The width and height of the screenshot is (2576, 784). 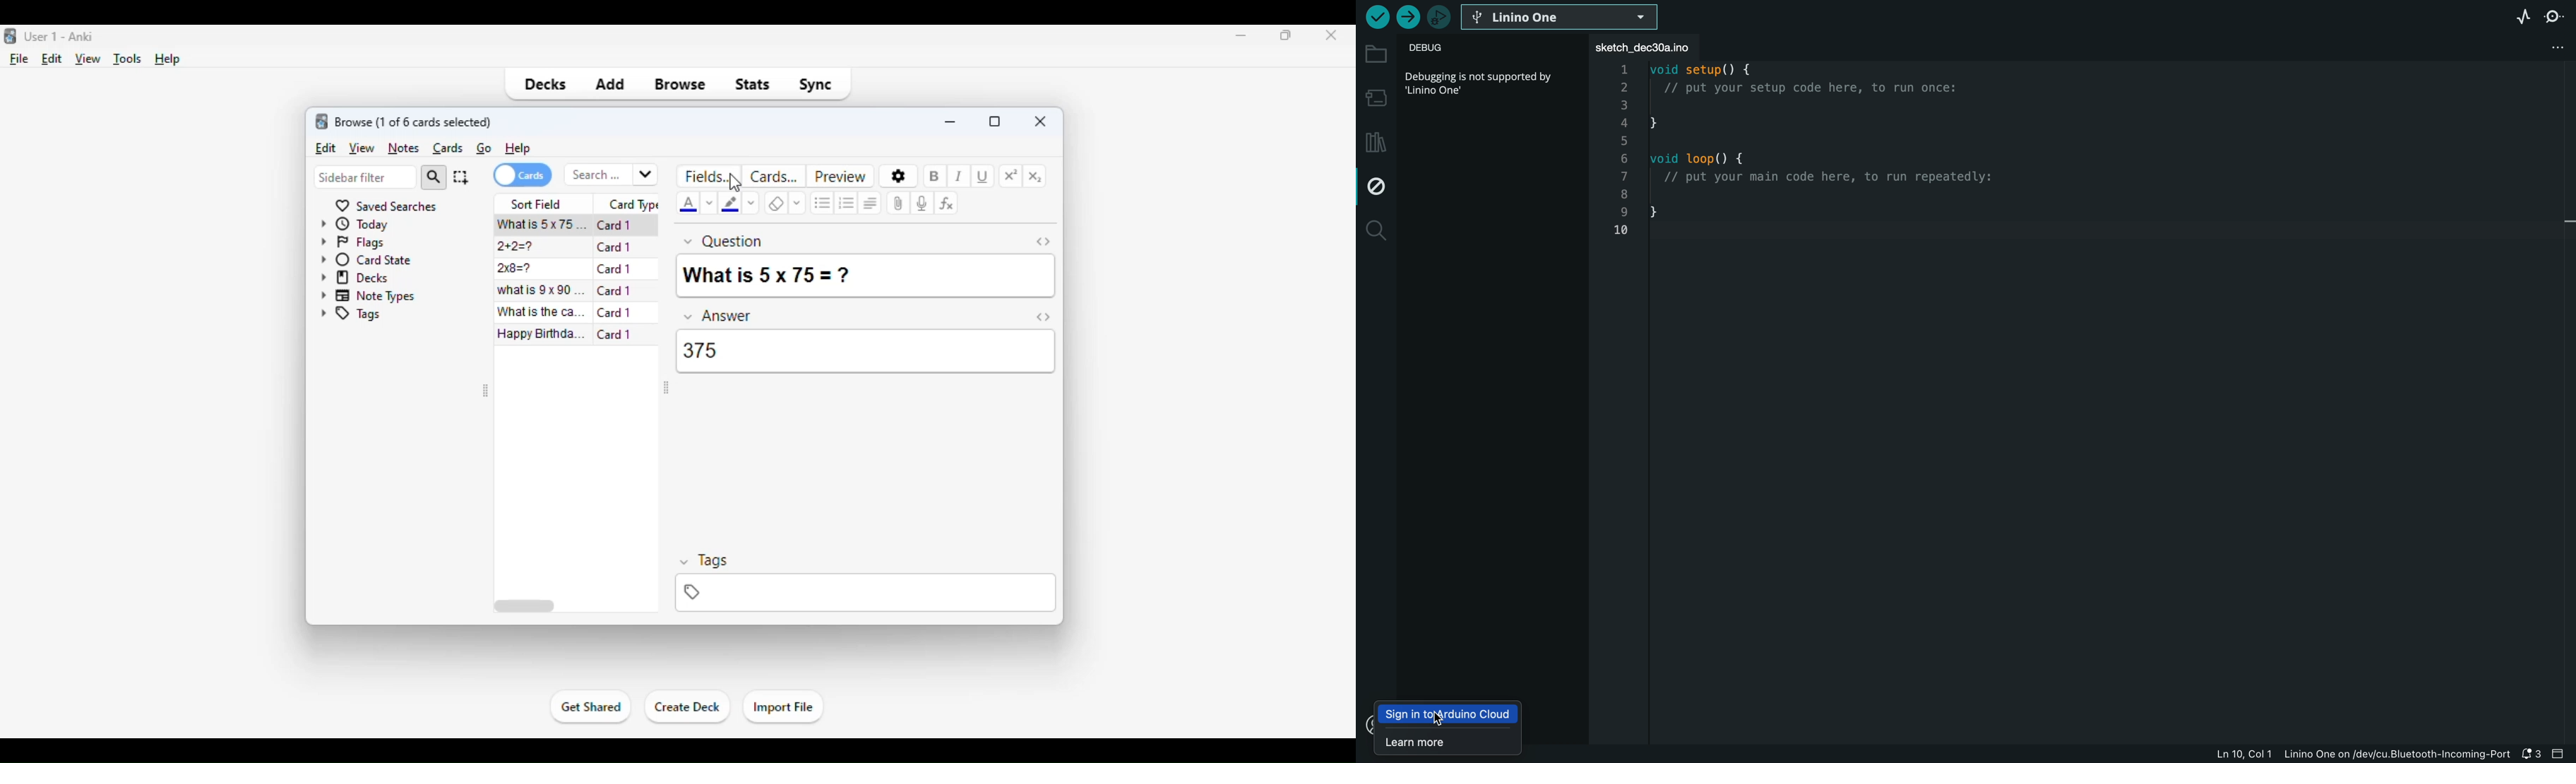 What do you see at coordinates (484, 148) in the screenshot?
I see `go` at bounding box center [484, 148].